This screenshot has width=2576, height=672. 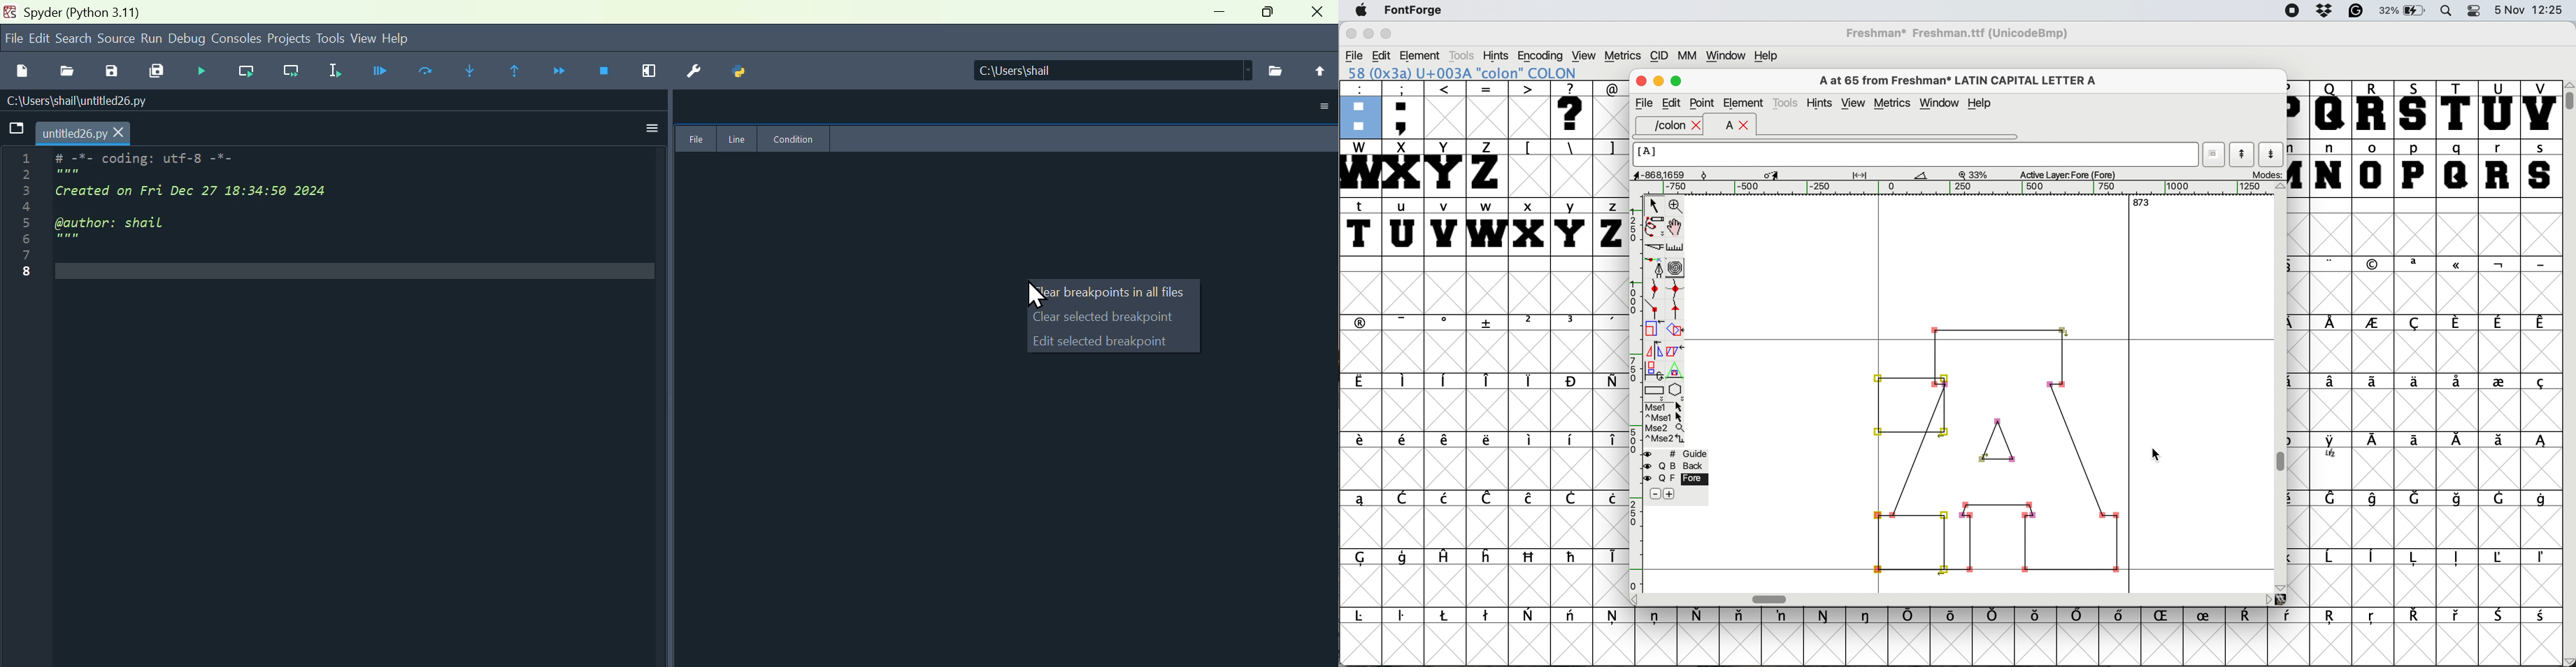 I want to click on file, so click(x=1643, y=102).